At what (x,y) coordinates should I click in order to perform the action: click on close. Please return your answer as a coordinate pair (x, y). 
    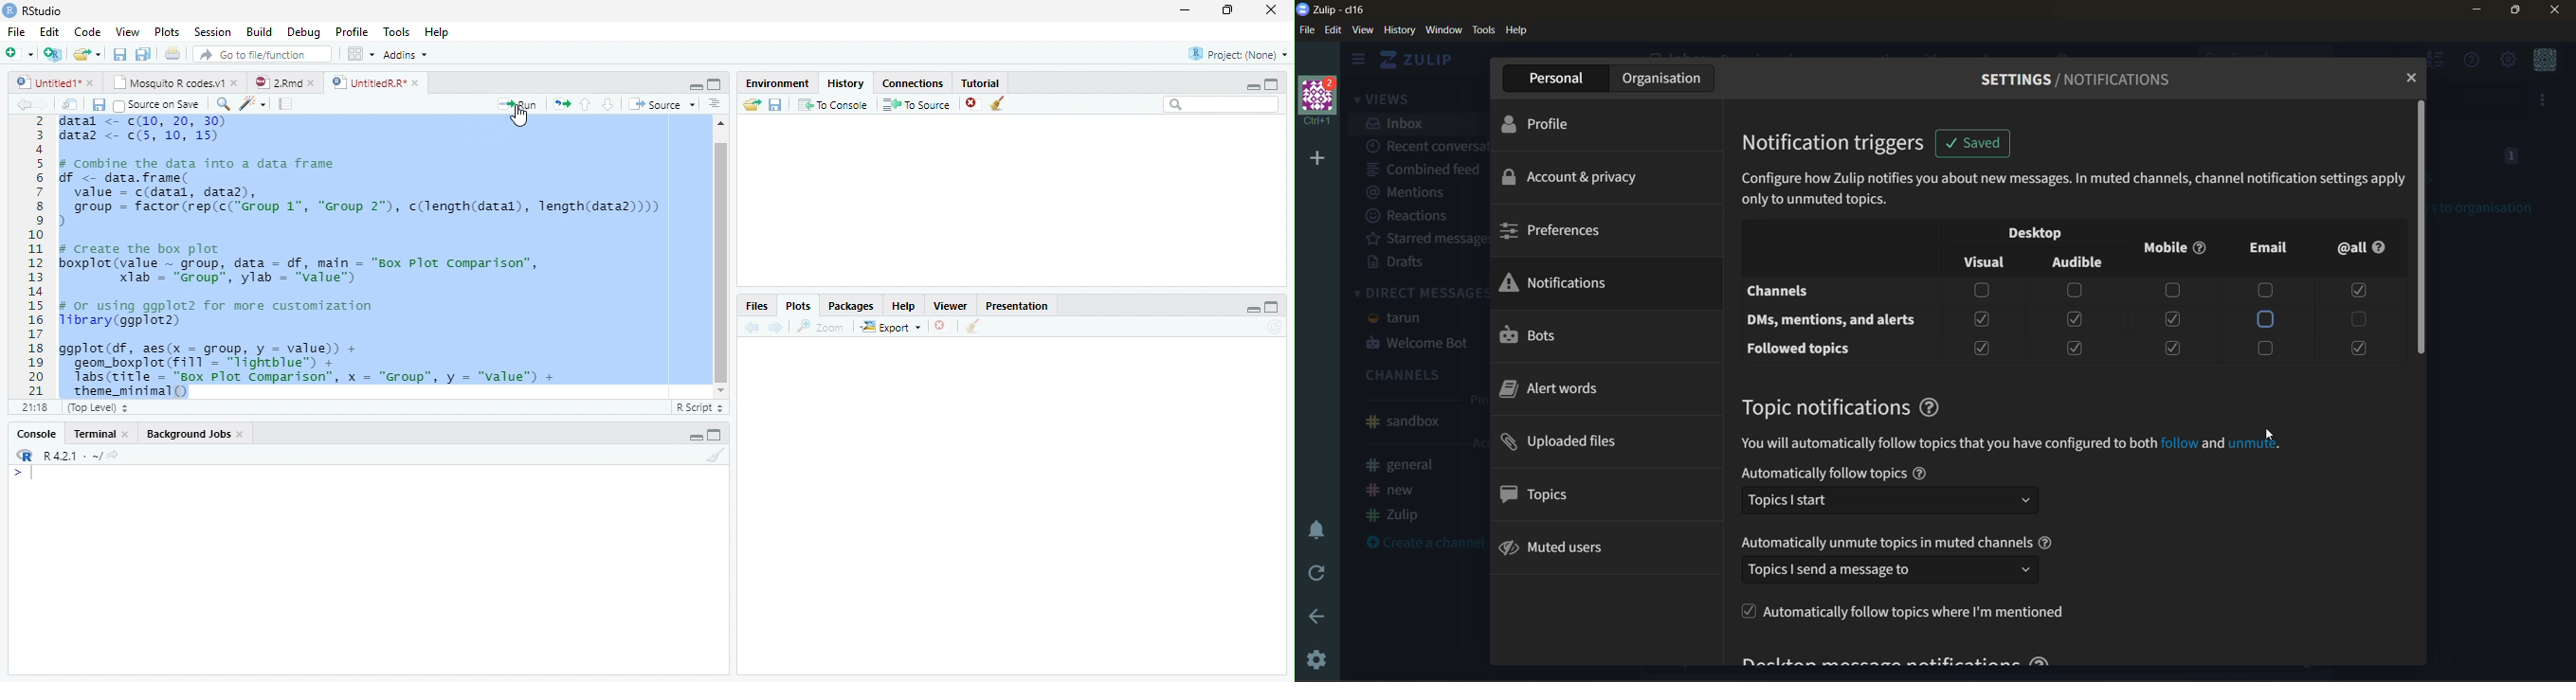
    Looking at the image, I should click on (241, 434).